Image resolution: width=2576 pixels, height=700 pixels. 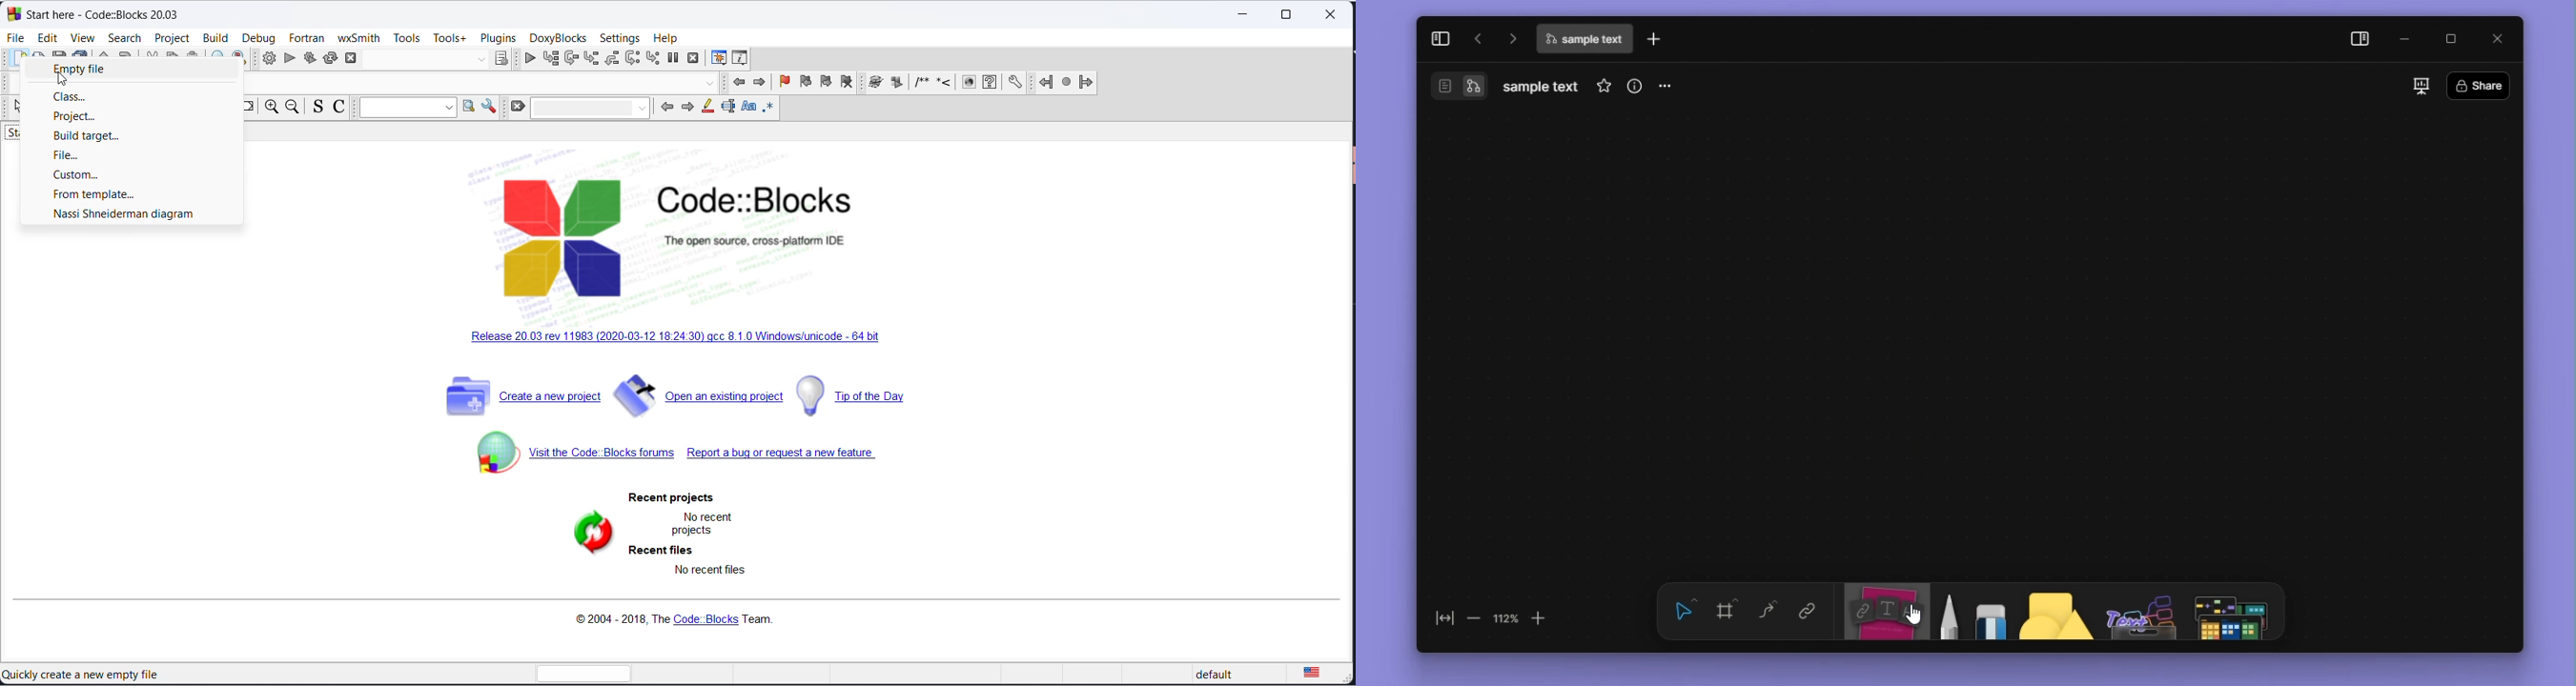 I want to click on add bookmark, so click(x=780, y=83).